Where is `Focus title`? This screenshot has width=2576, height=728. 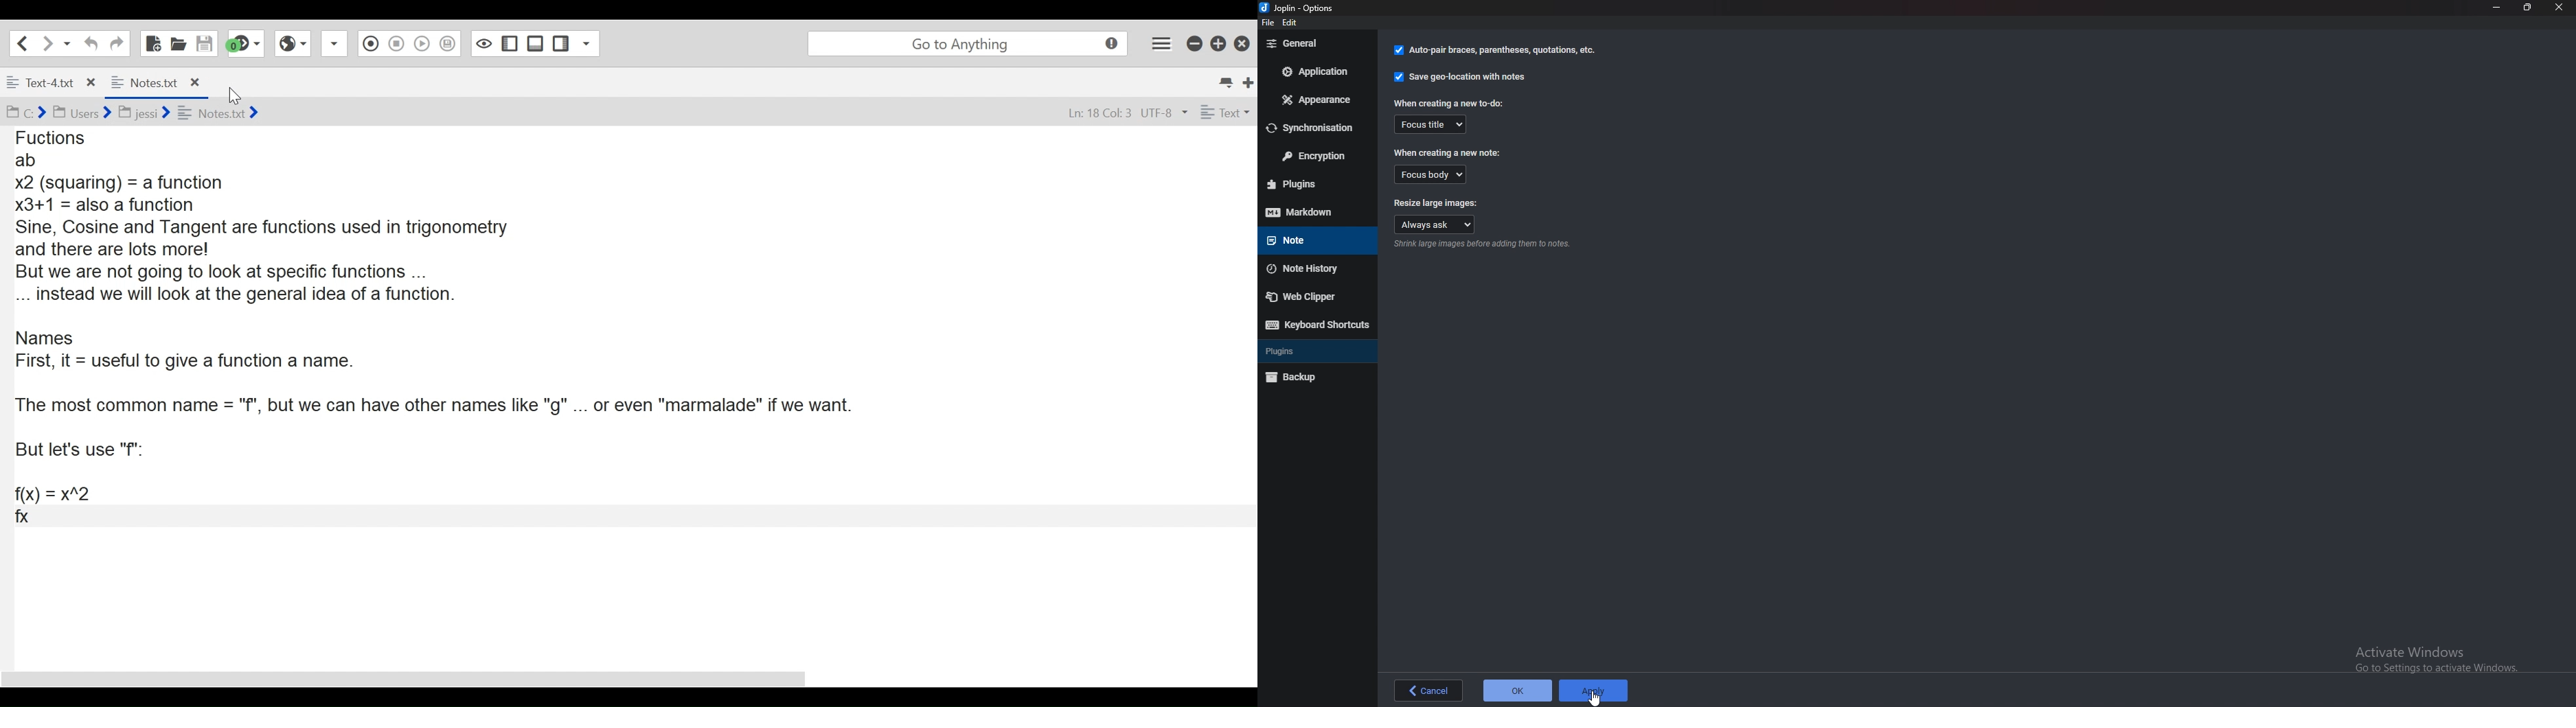
Focus title is located at coordinates (1433, 125).